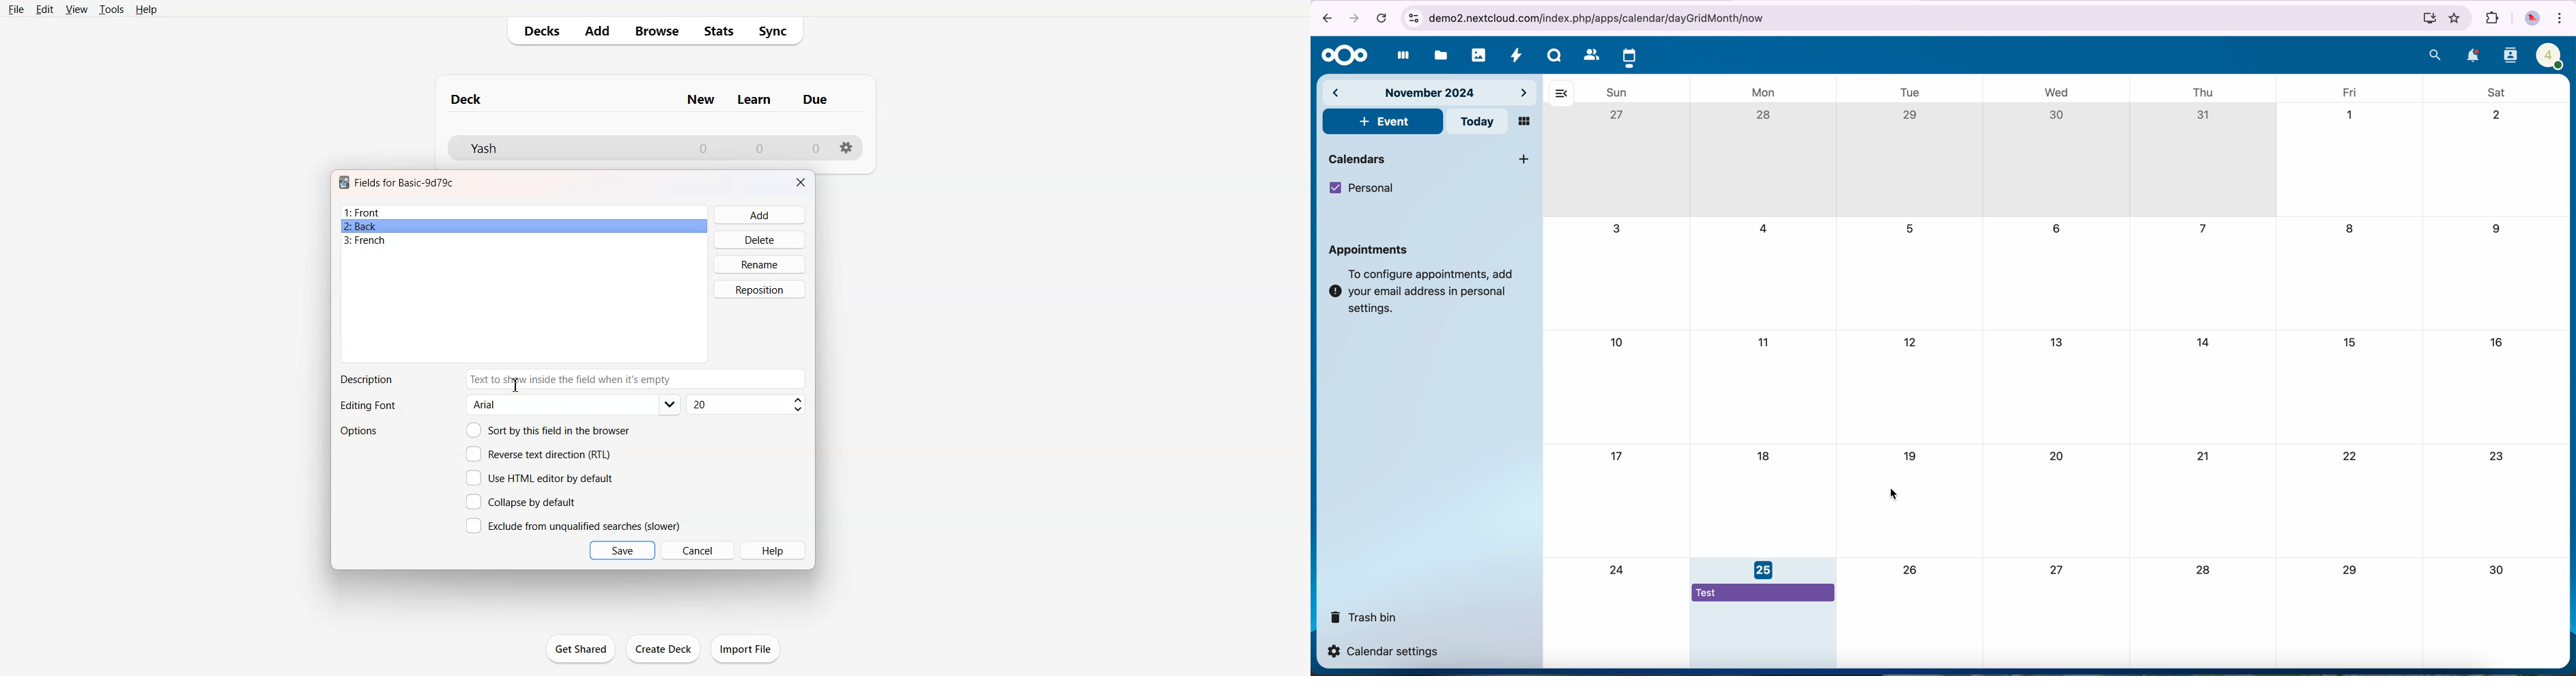 Image resolution: width=2576 pixels, height=700 pixels. What do you see at coordinates (2497, 115) in the screenshot?
I see `2` at bounding box center [2497, 115].